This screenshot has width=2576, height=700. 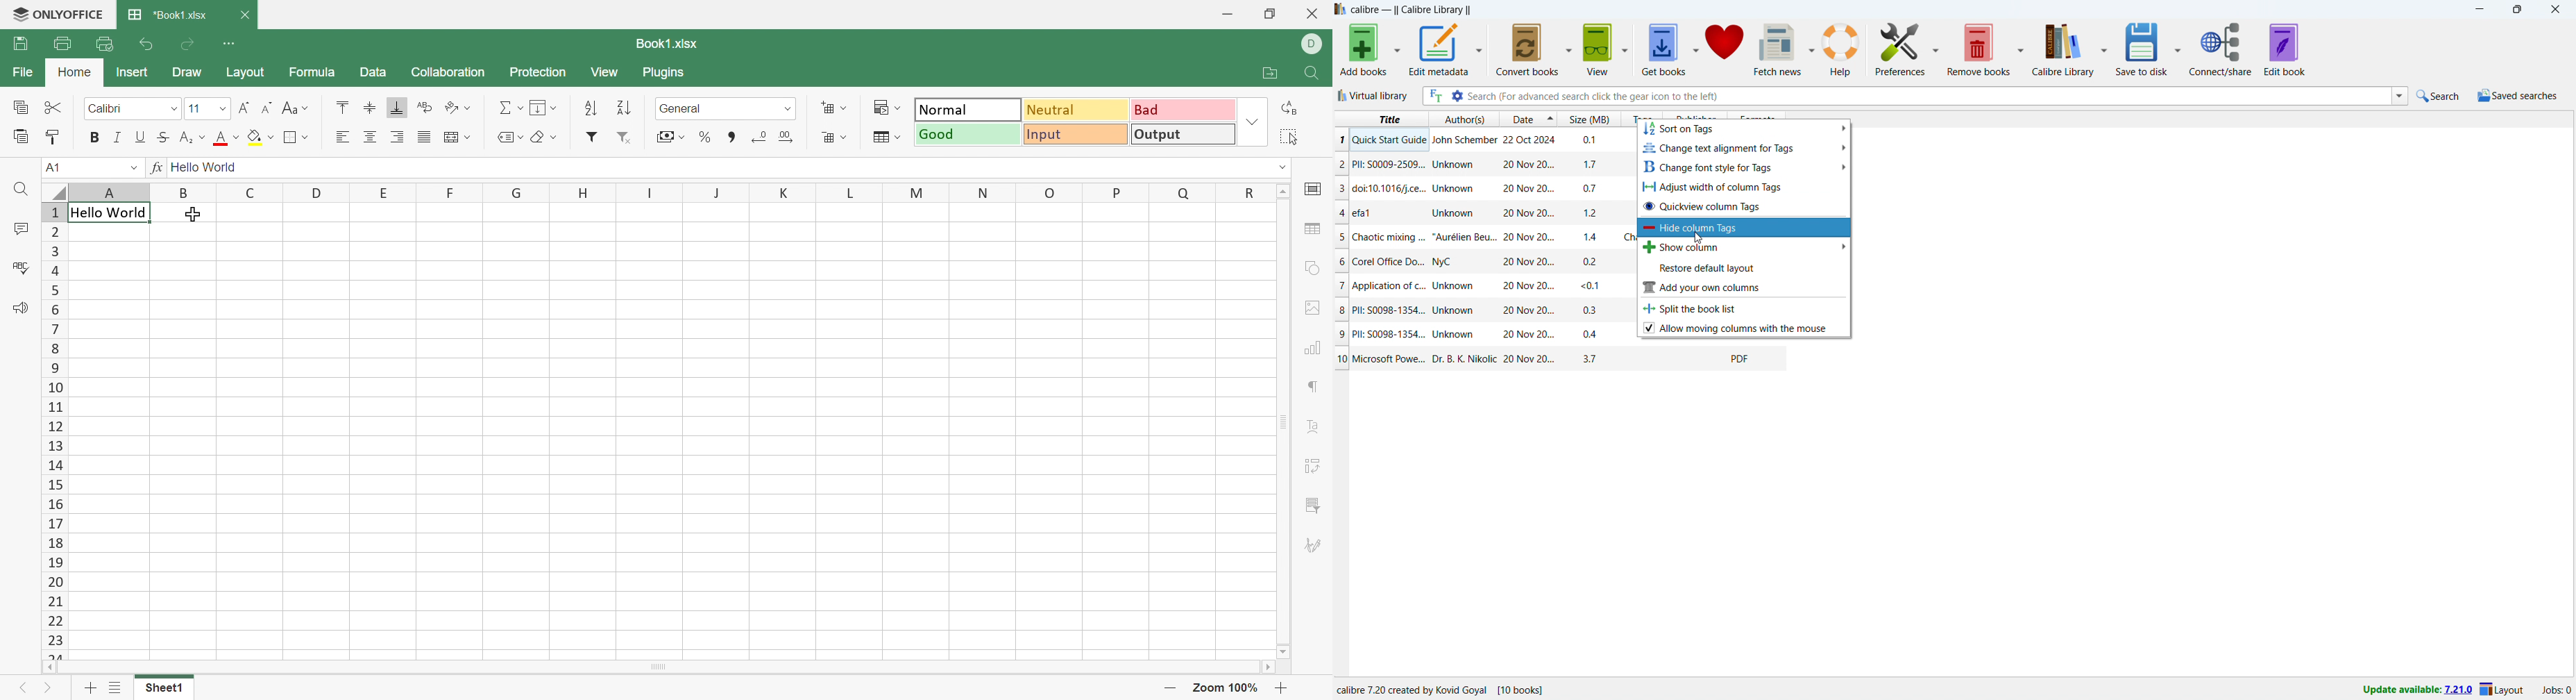 What do you see at coordinates (1283, 168) in the screenshot?
I see `Drop down` at bounding box center [1283, 168].